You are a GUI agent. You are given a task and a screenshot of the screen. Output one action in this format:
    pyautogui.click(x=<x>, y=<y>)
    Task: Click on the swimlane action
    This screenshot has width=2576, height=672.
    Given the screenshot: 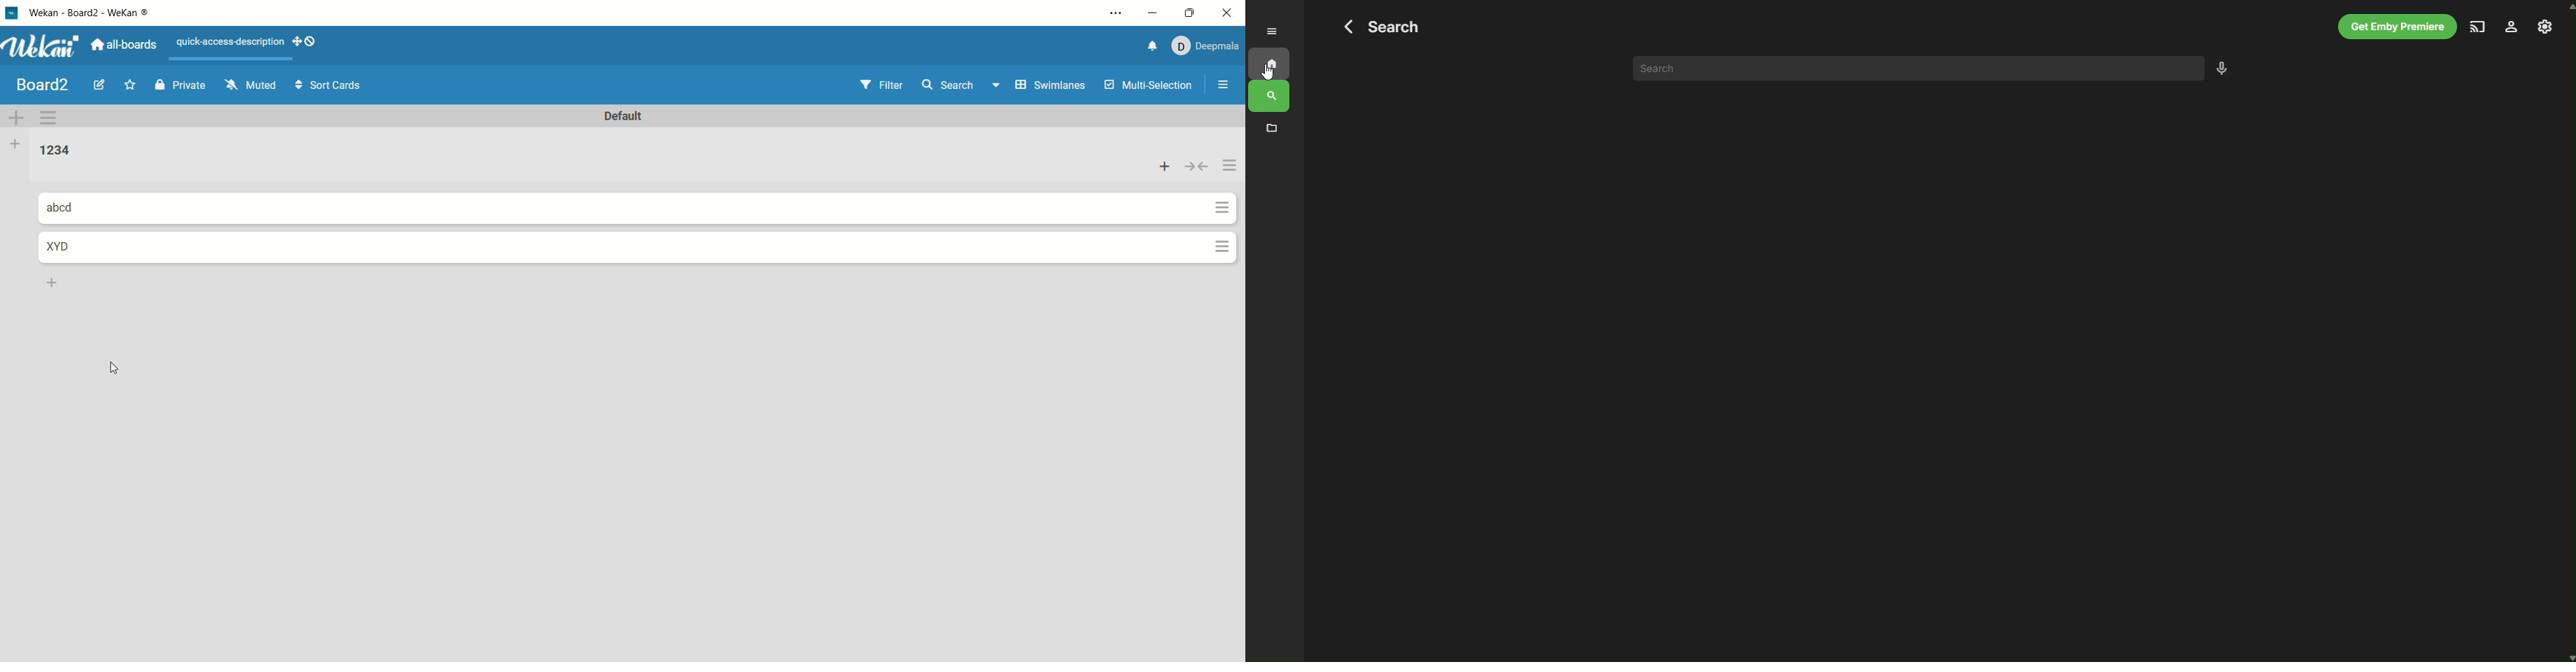 What is the action you would take?
    pyautogui.click(x=54, y=116)
    